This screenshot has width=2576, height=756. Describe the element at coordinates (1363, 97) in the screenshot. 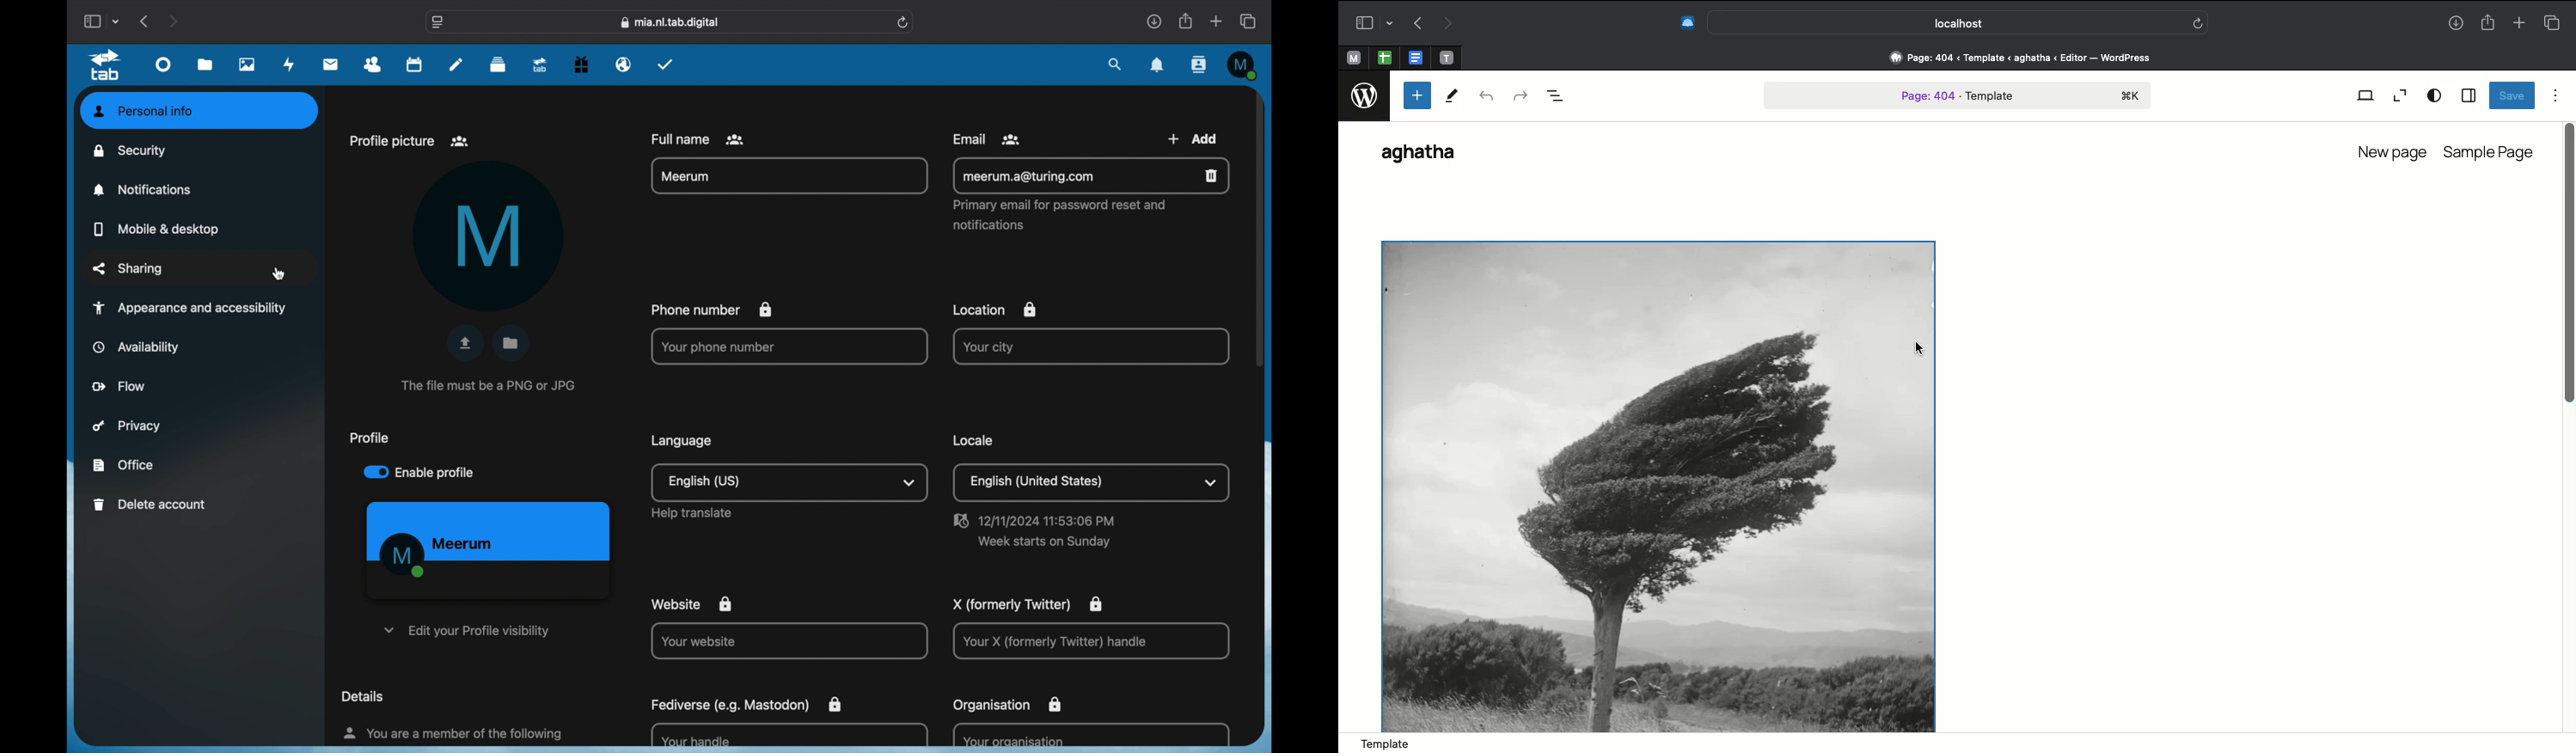

I see `logo` at that location.